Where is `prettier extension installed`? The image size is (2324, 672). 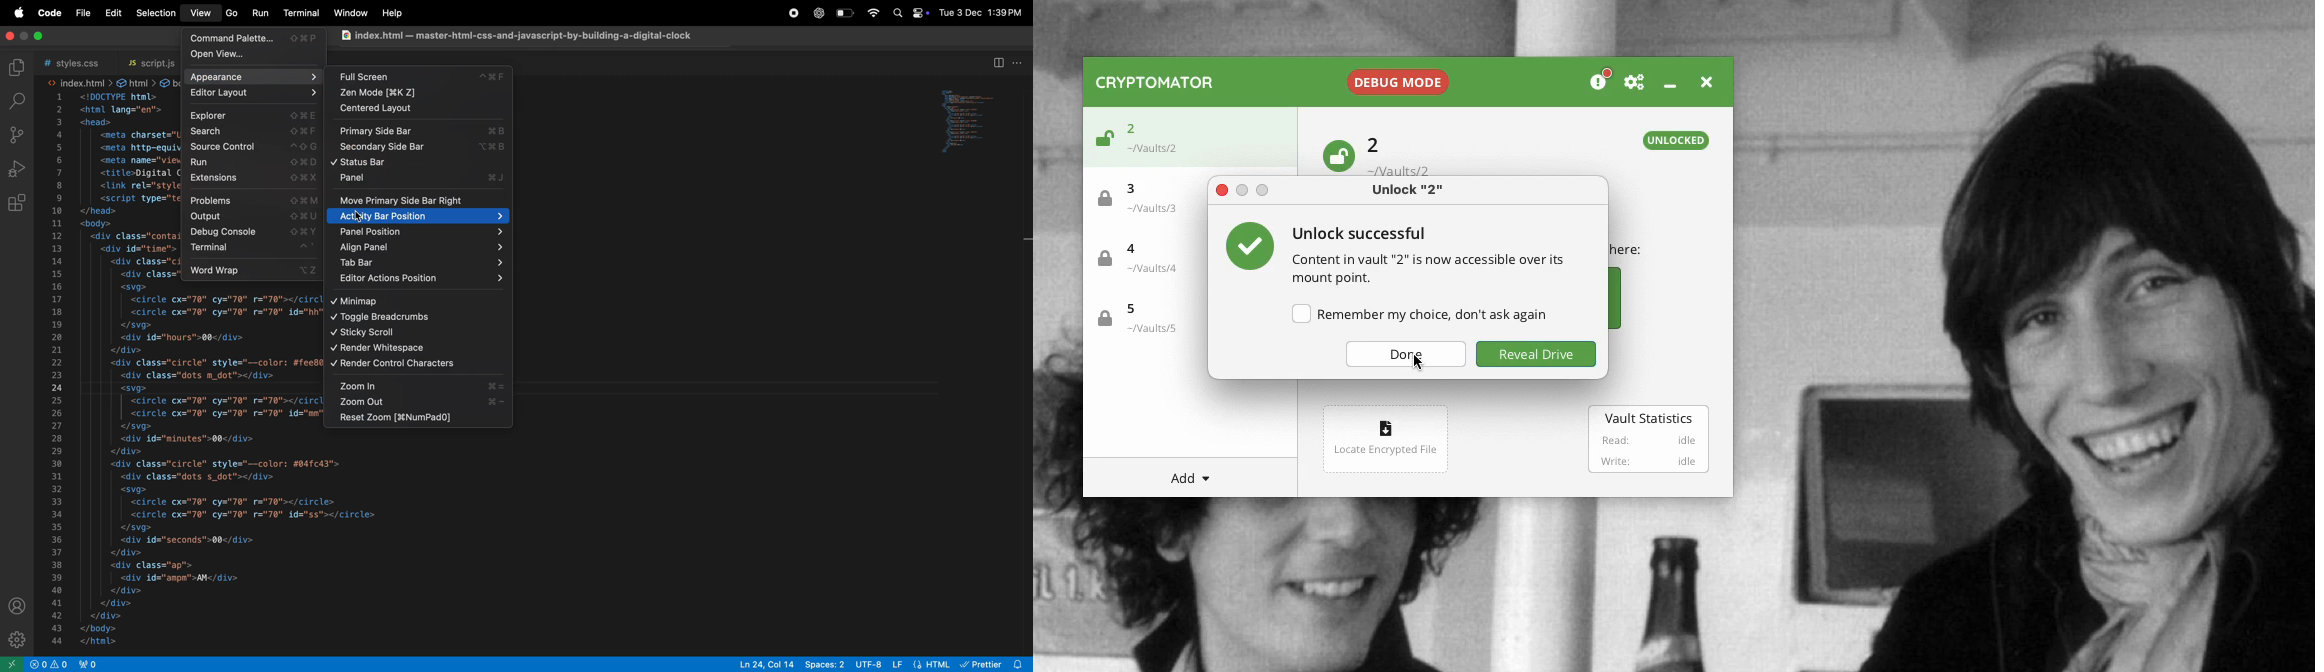 prettier extension installed is located at coordinates (995, 664).